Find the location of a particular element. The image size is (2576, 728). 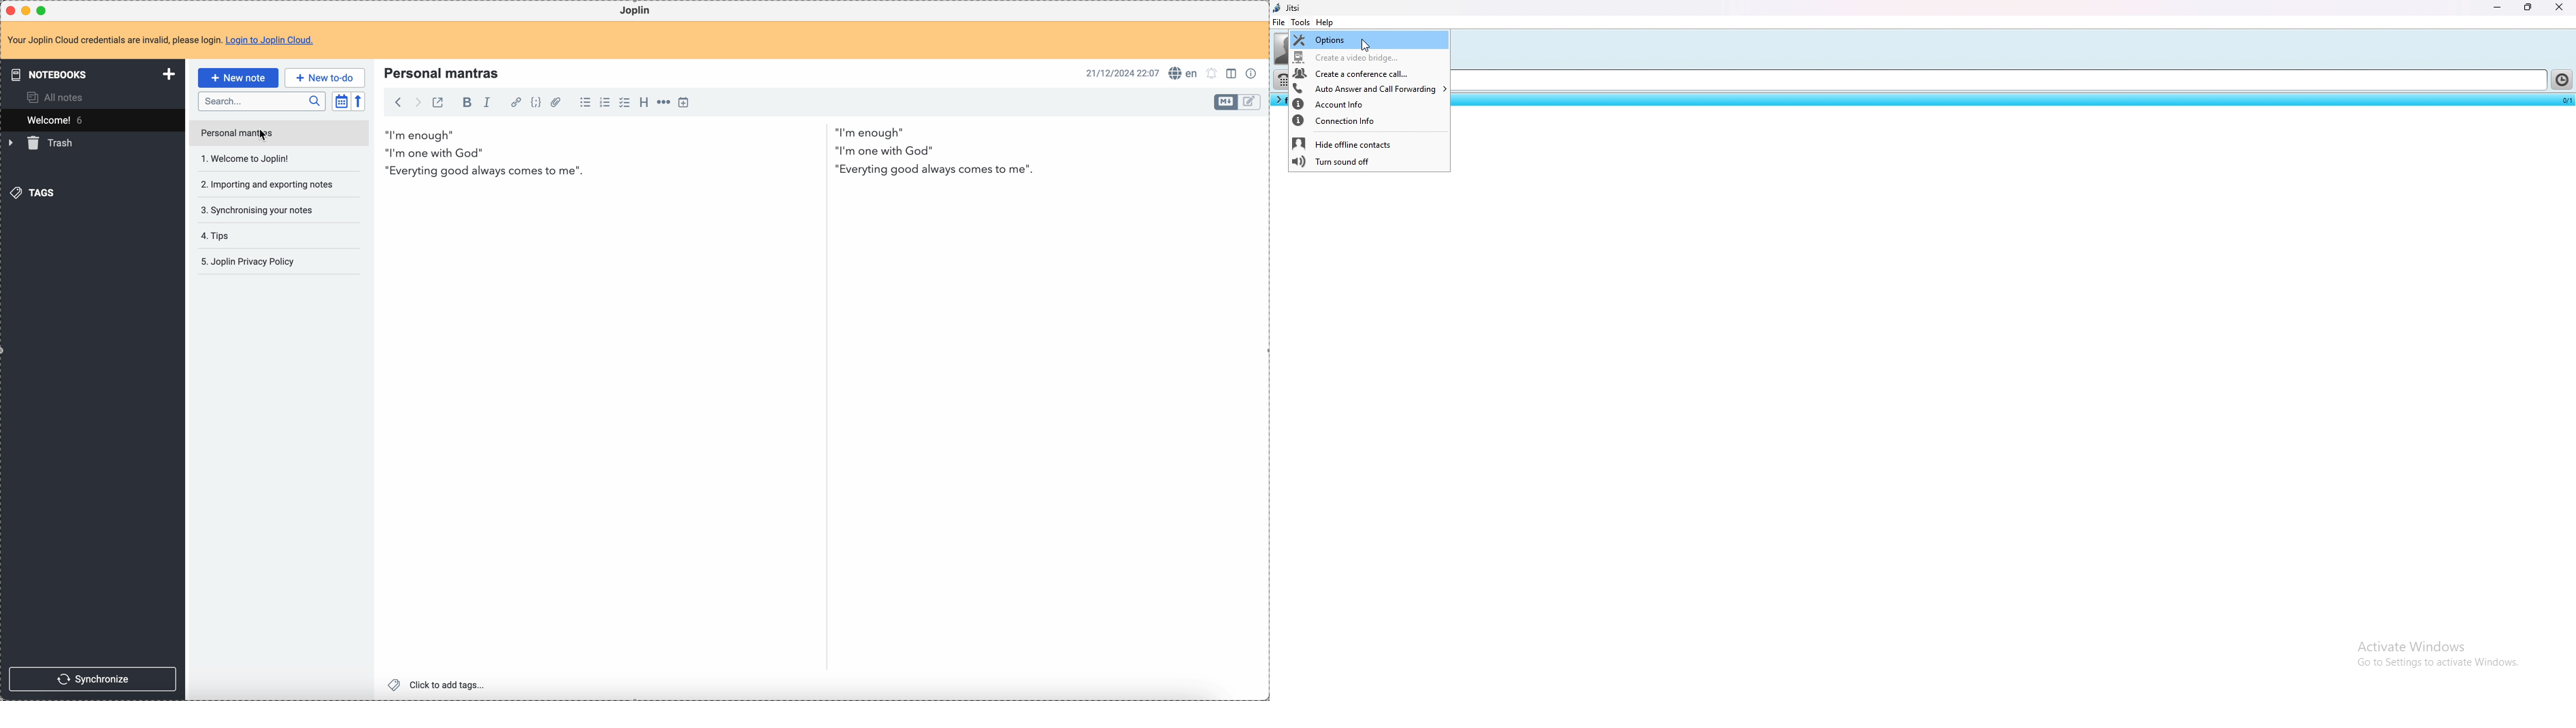

importing and exporting notes is located at coordinates (273, 186).